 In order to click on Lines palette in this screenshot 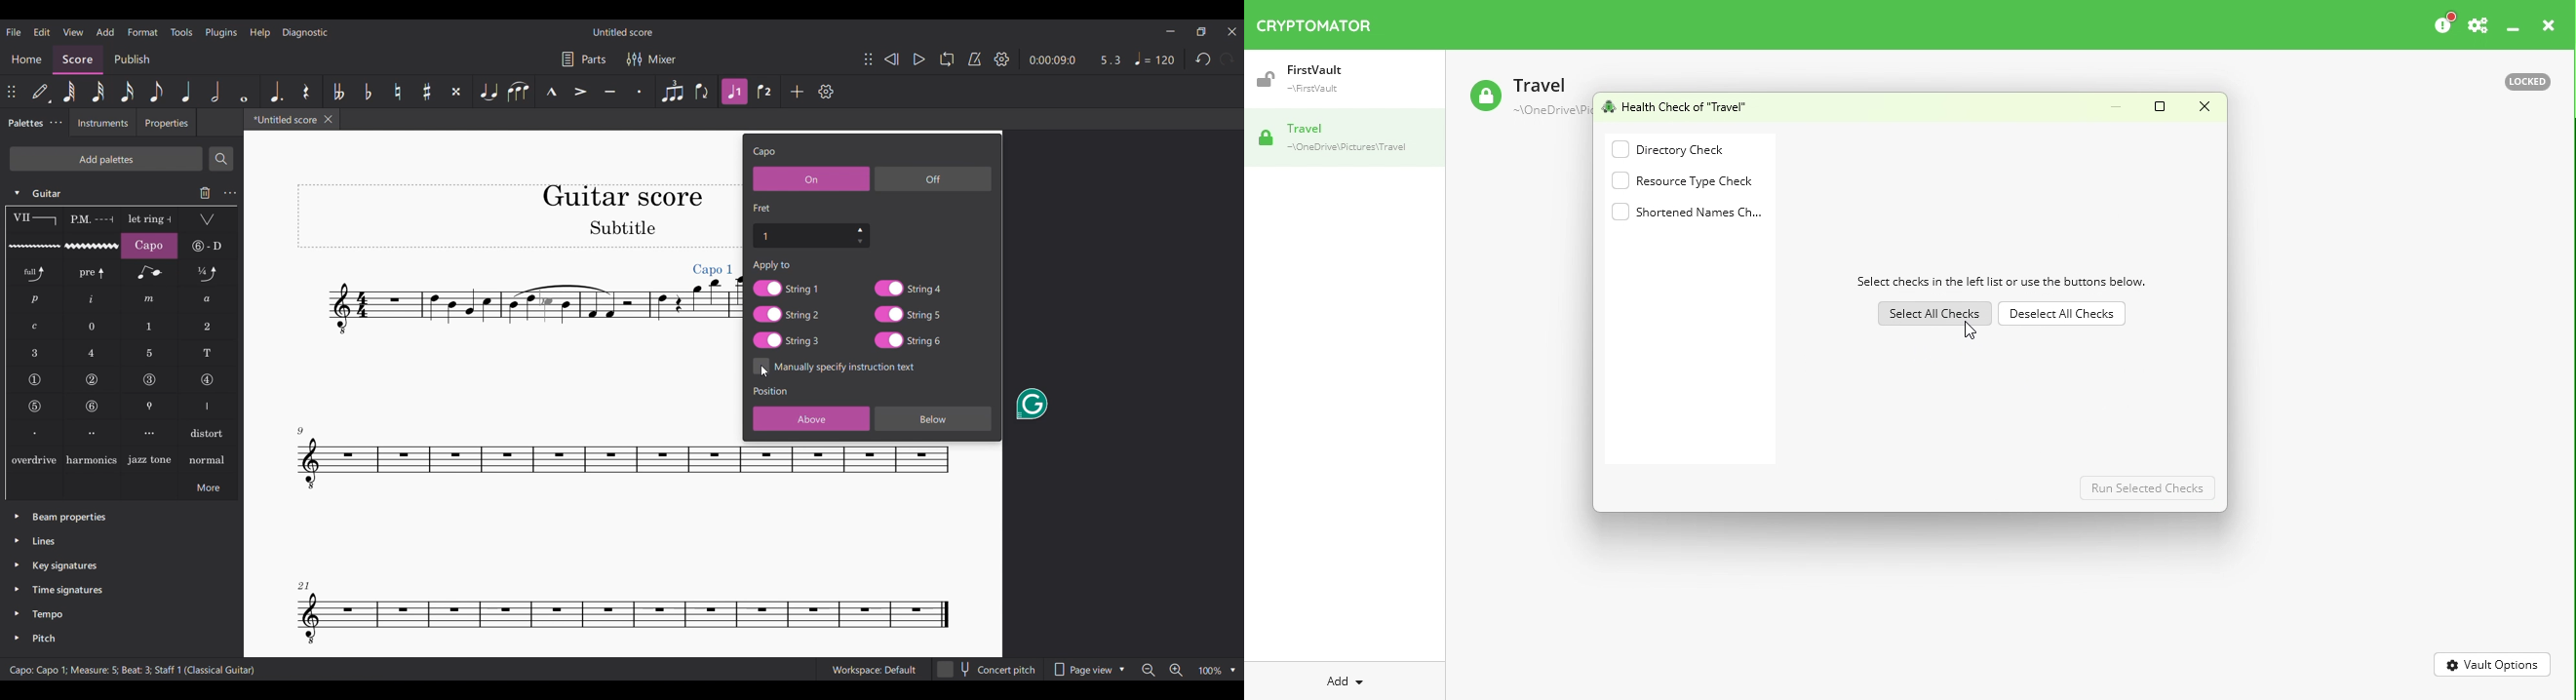, I will do `click(44, 541)`.